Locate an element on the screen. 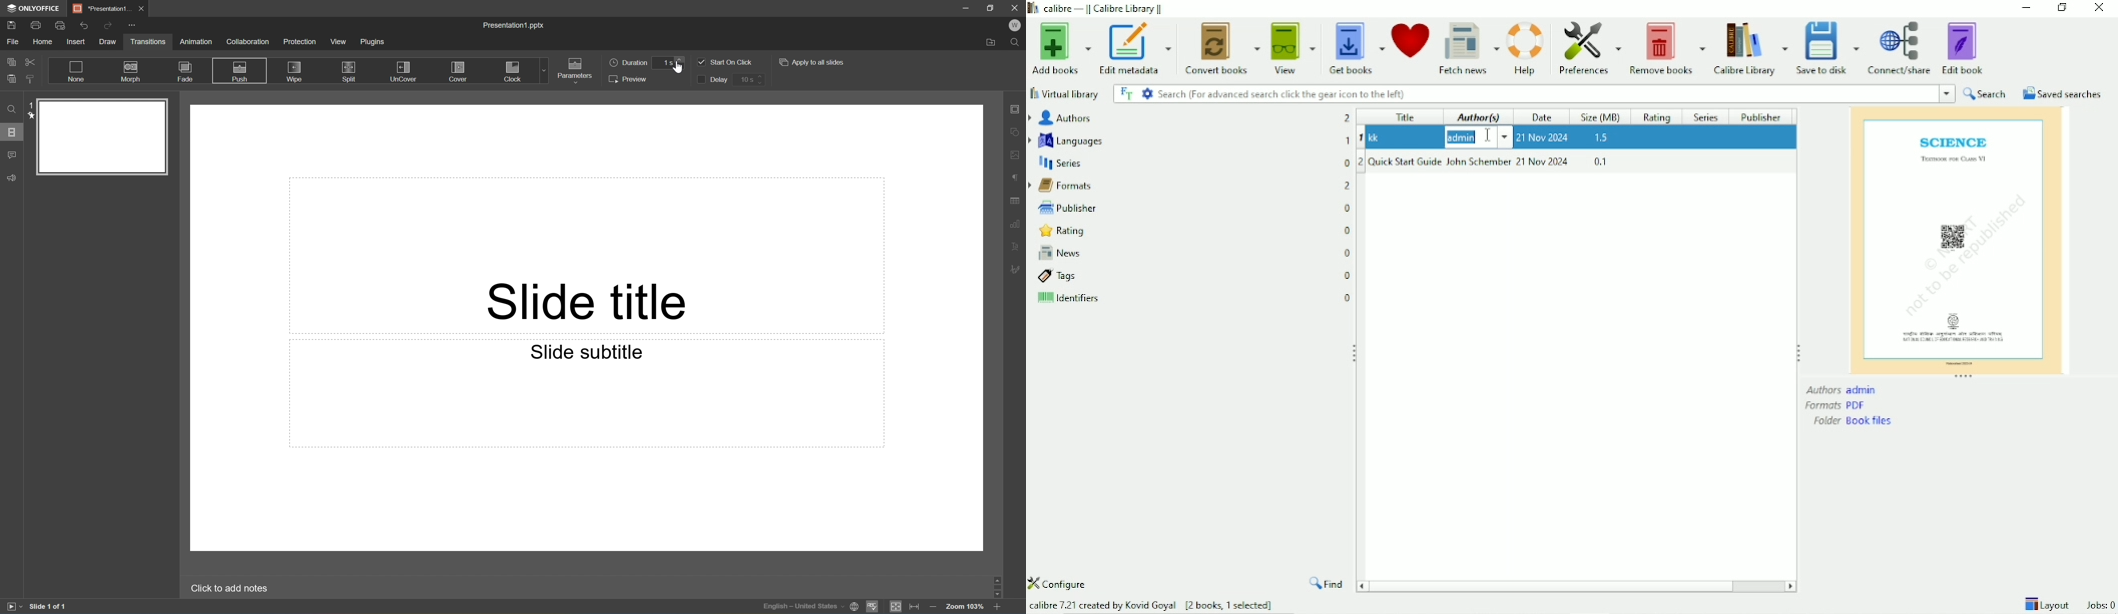 This screenshot has height=616, width=2128. Save to disk is located at coordinates (1827, 49).